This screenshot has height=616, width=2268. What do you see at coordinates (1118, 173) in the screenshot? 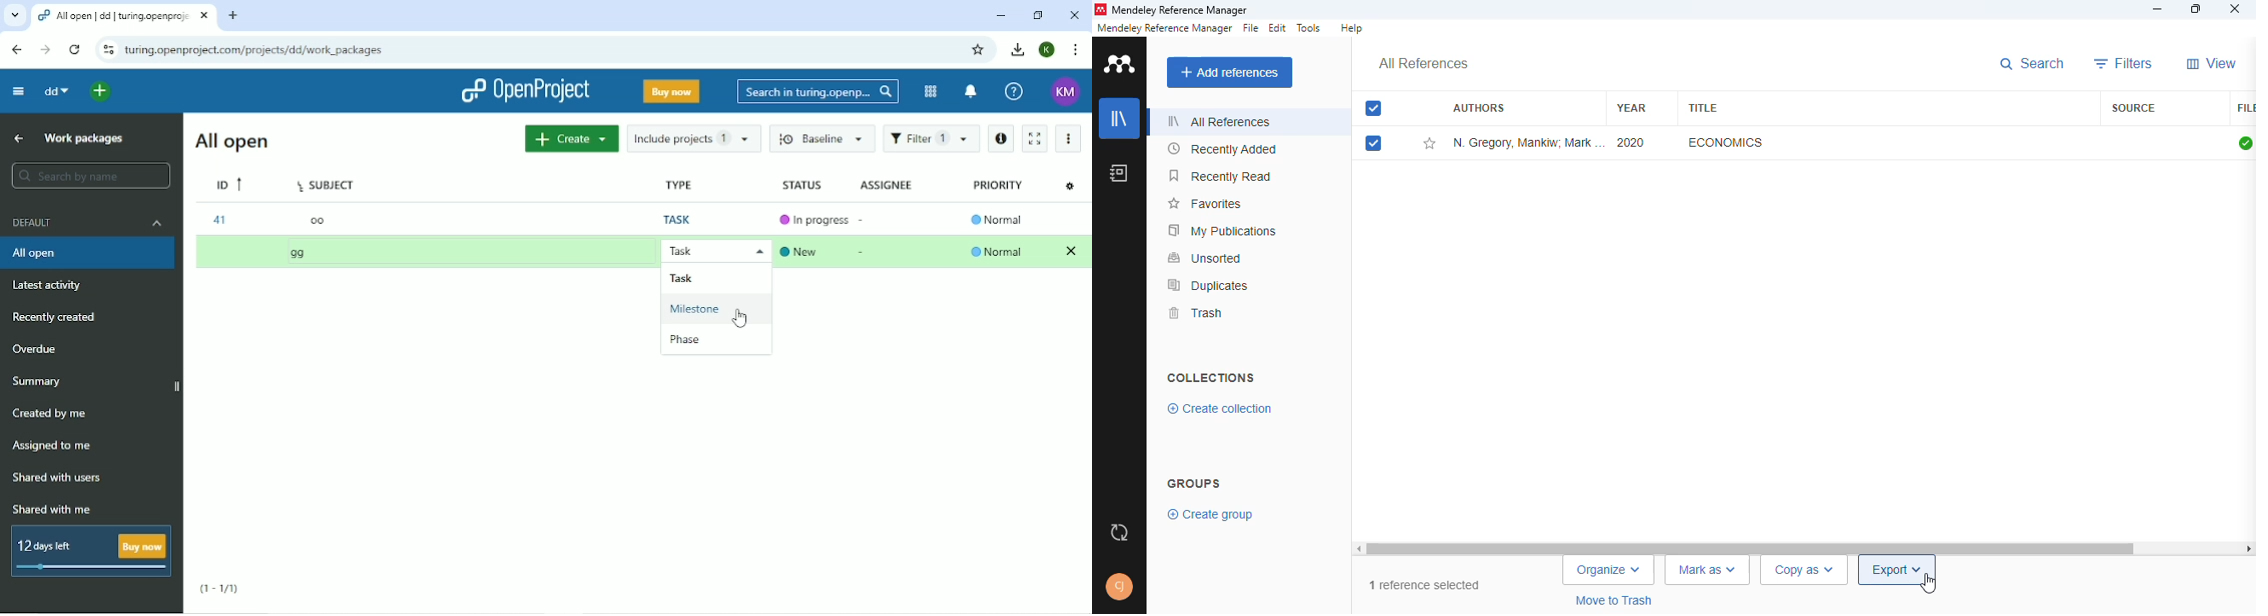
I see `notebook` at bounding box center [1118, 173].